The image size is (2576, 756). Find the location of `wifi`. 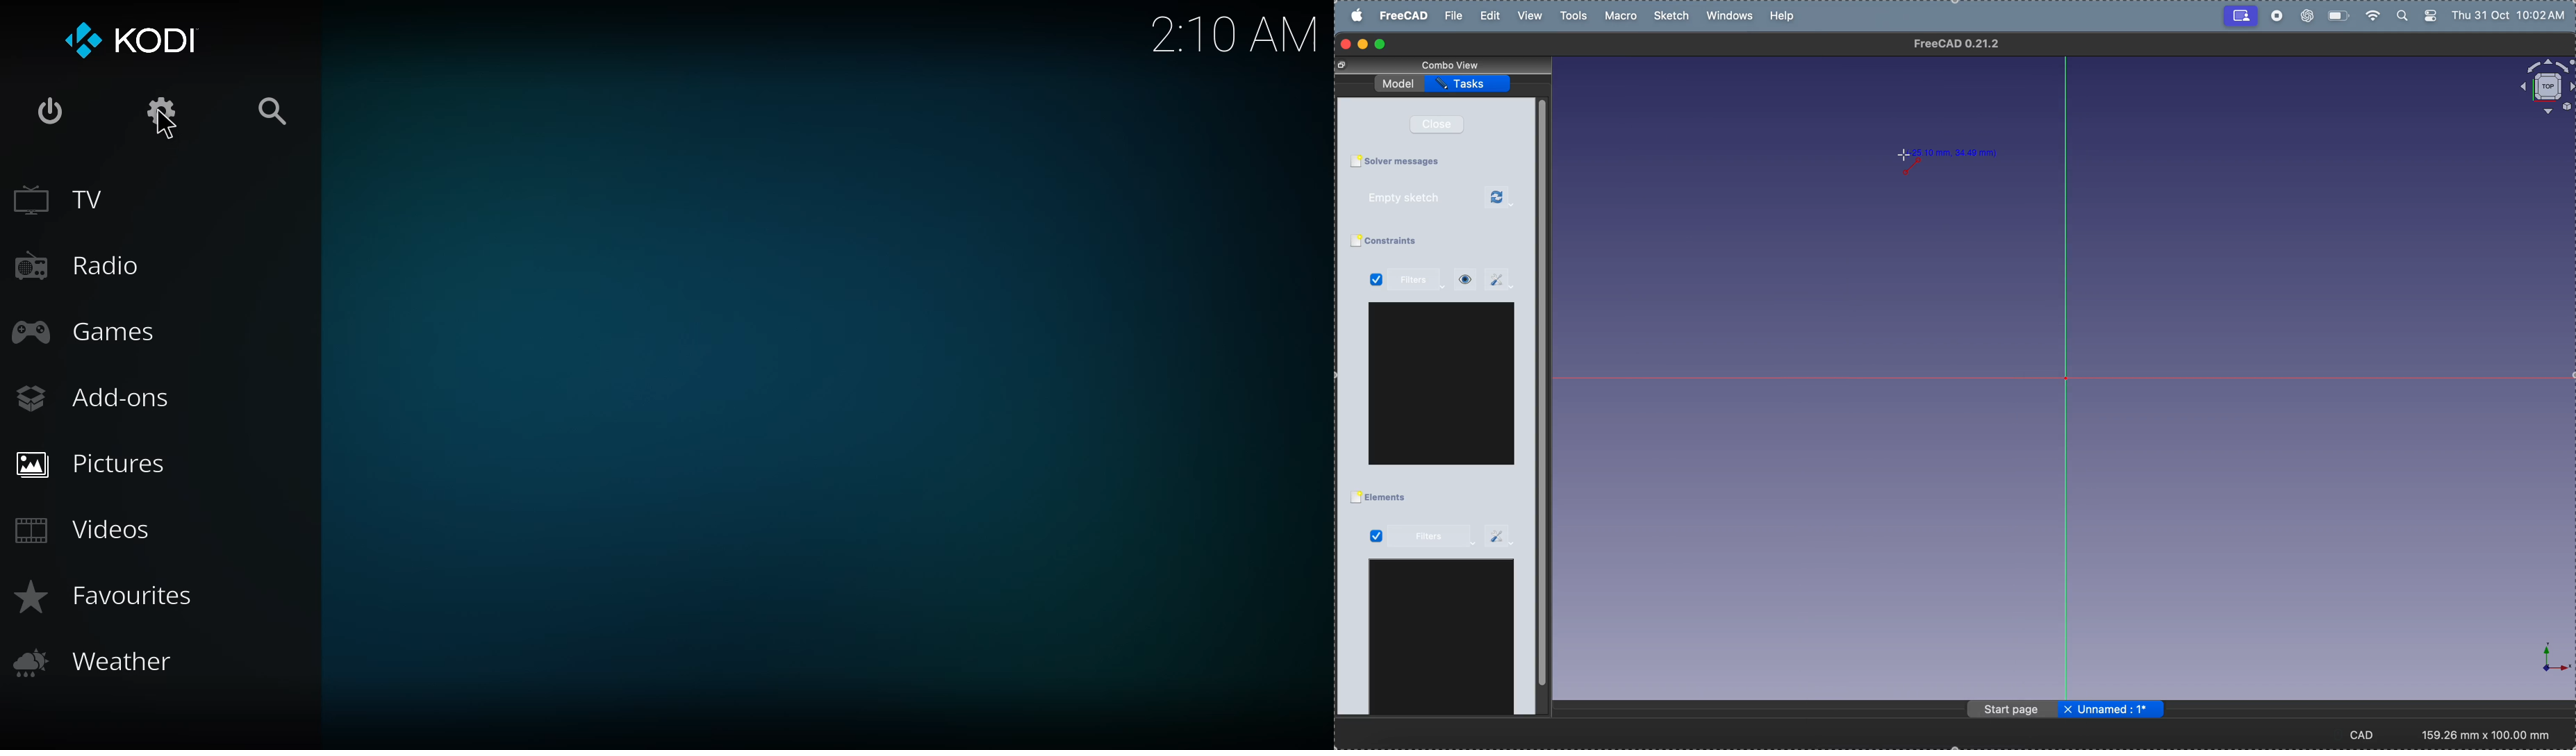

wifi is located at coordinates (2371, 16).